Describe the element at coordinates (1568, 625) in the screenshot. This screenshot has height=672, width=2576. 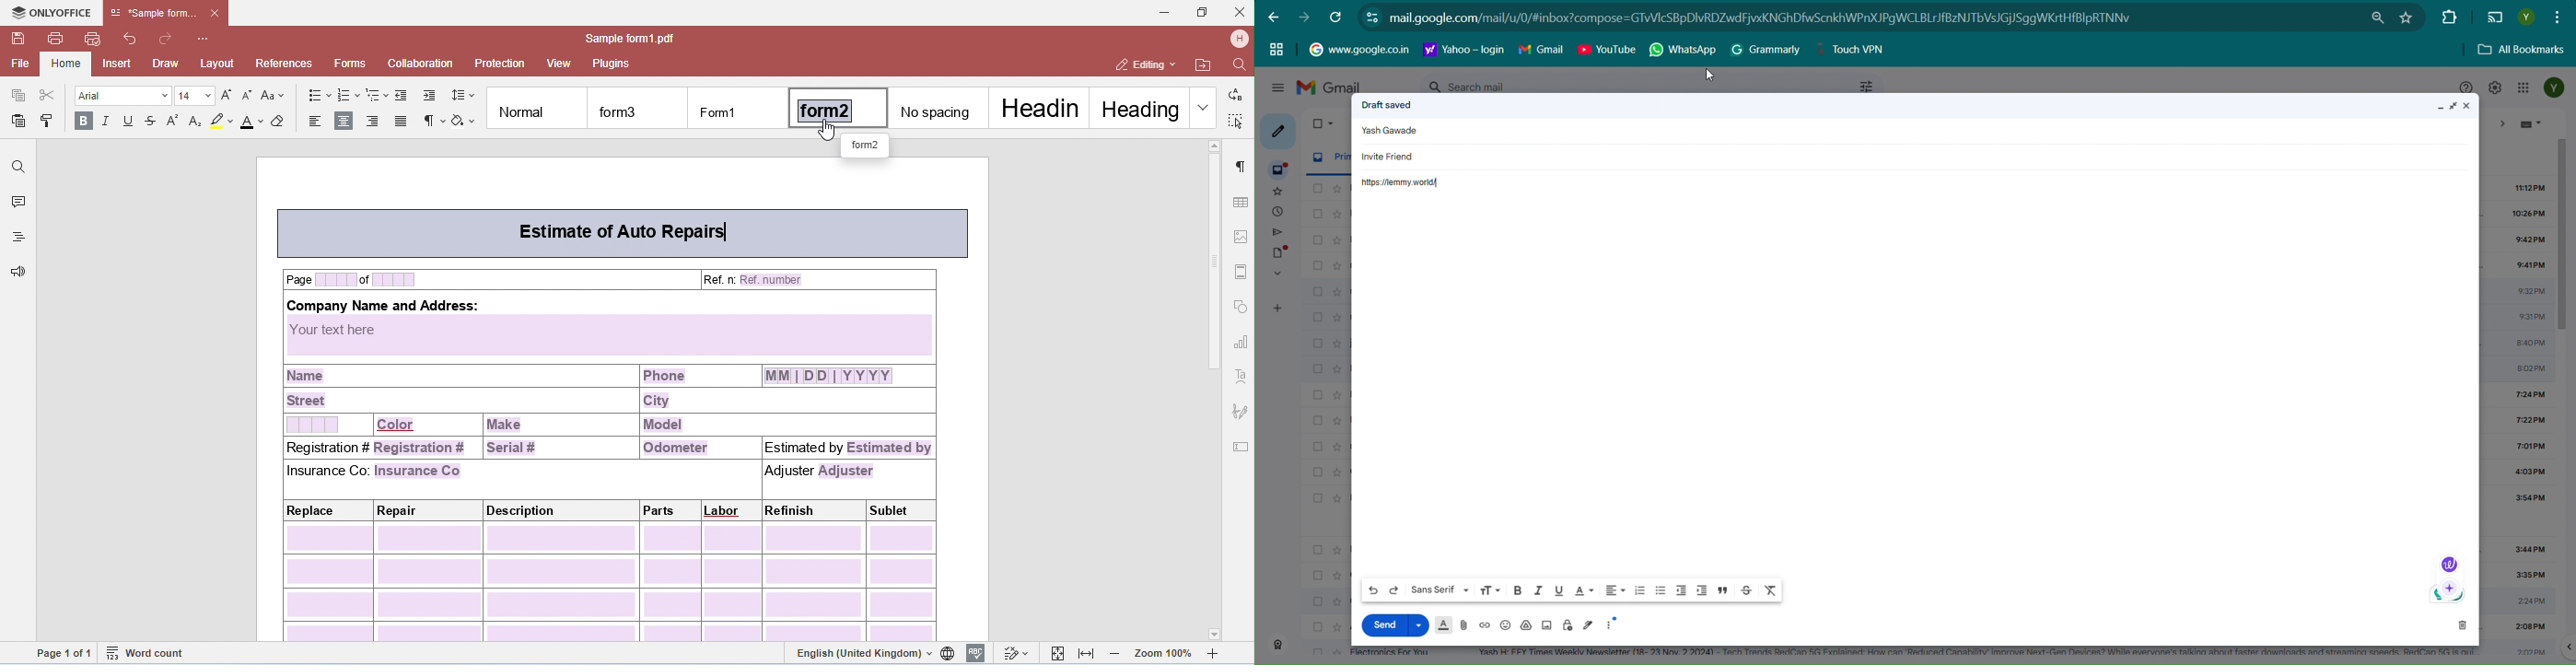
I see `Toggle confidential mode` at that location.